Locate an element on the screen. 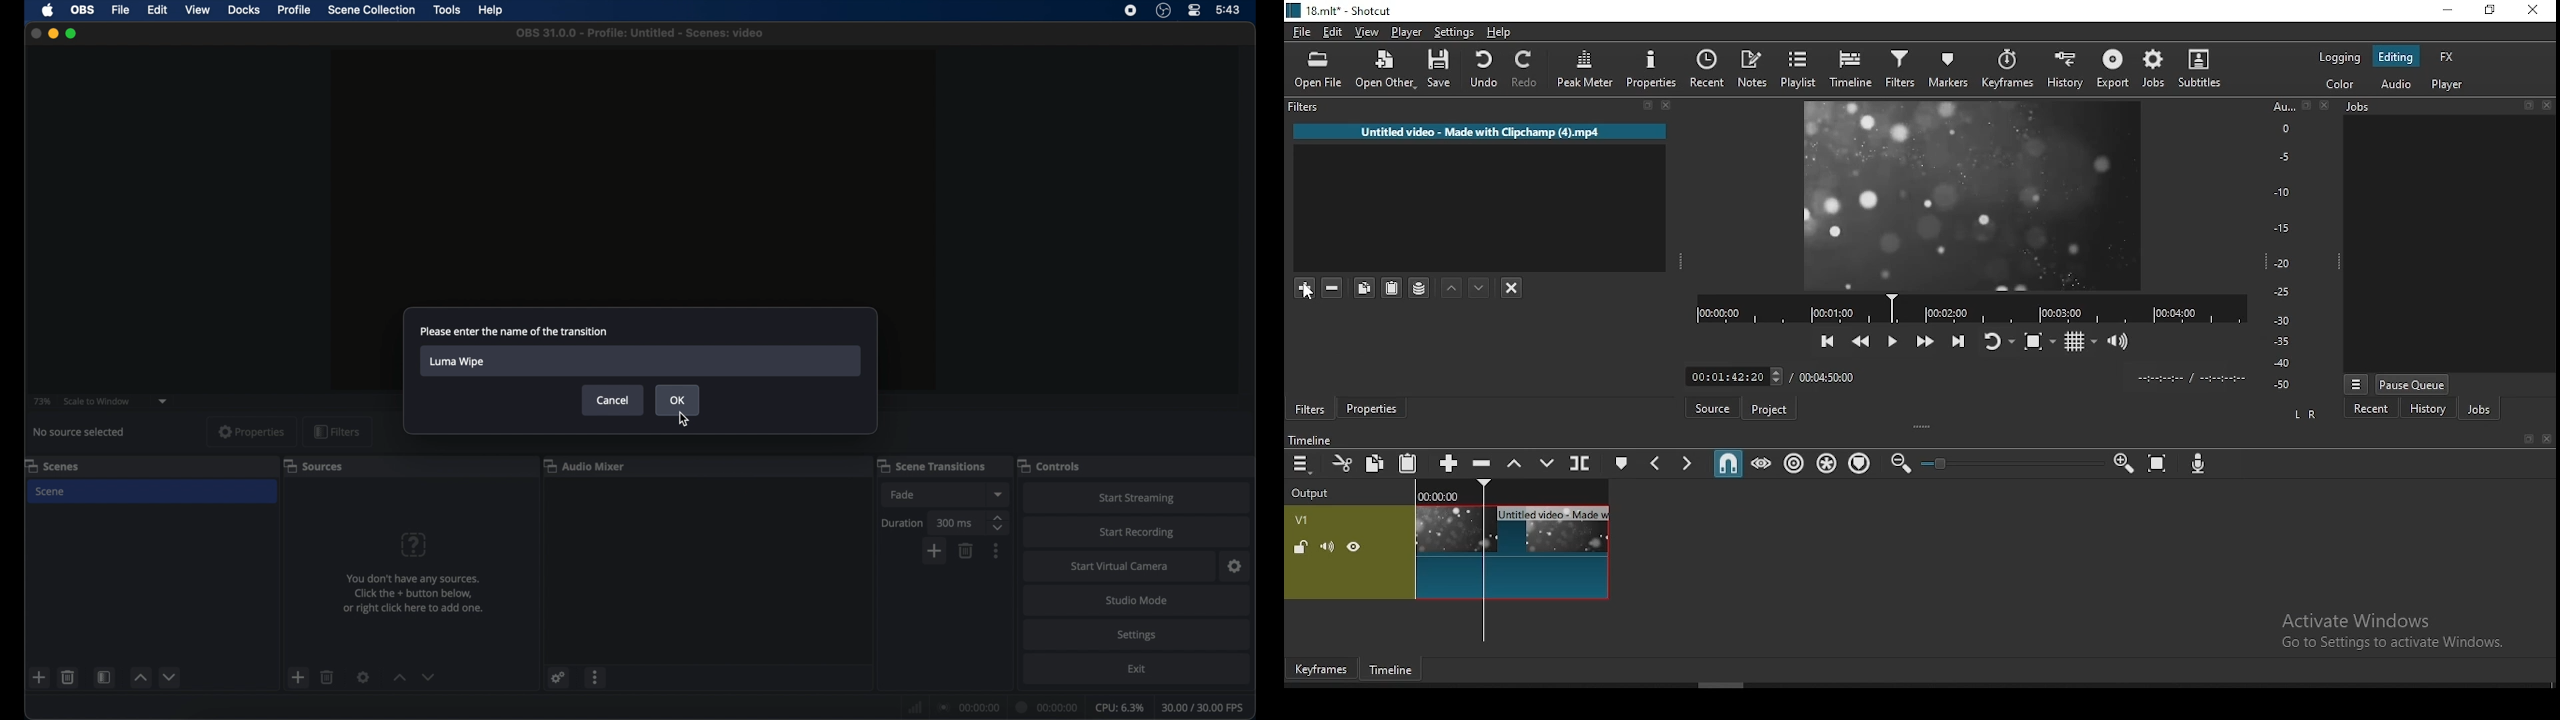  maximize is located at coordinates (73, 33).